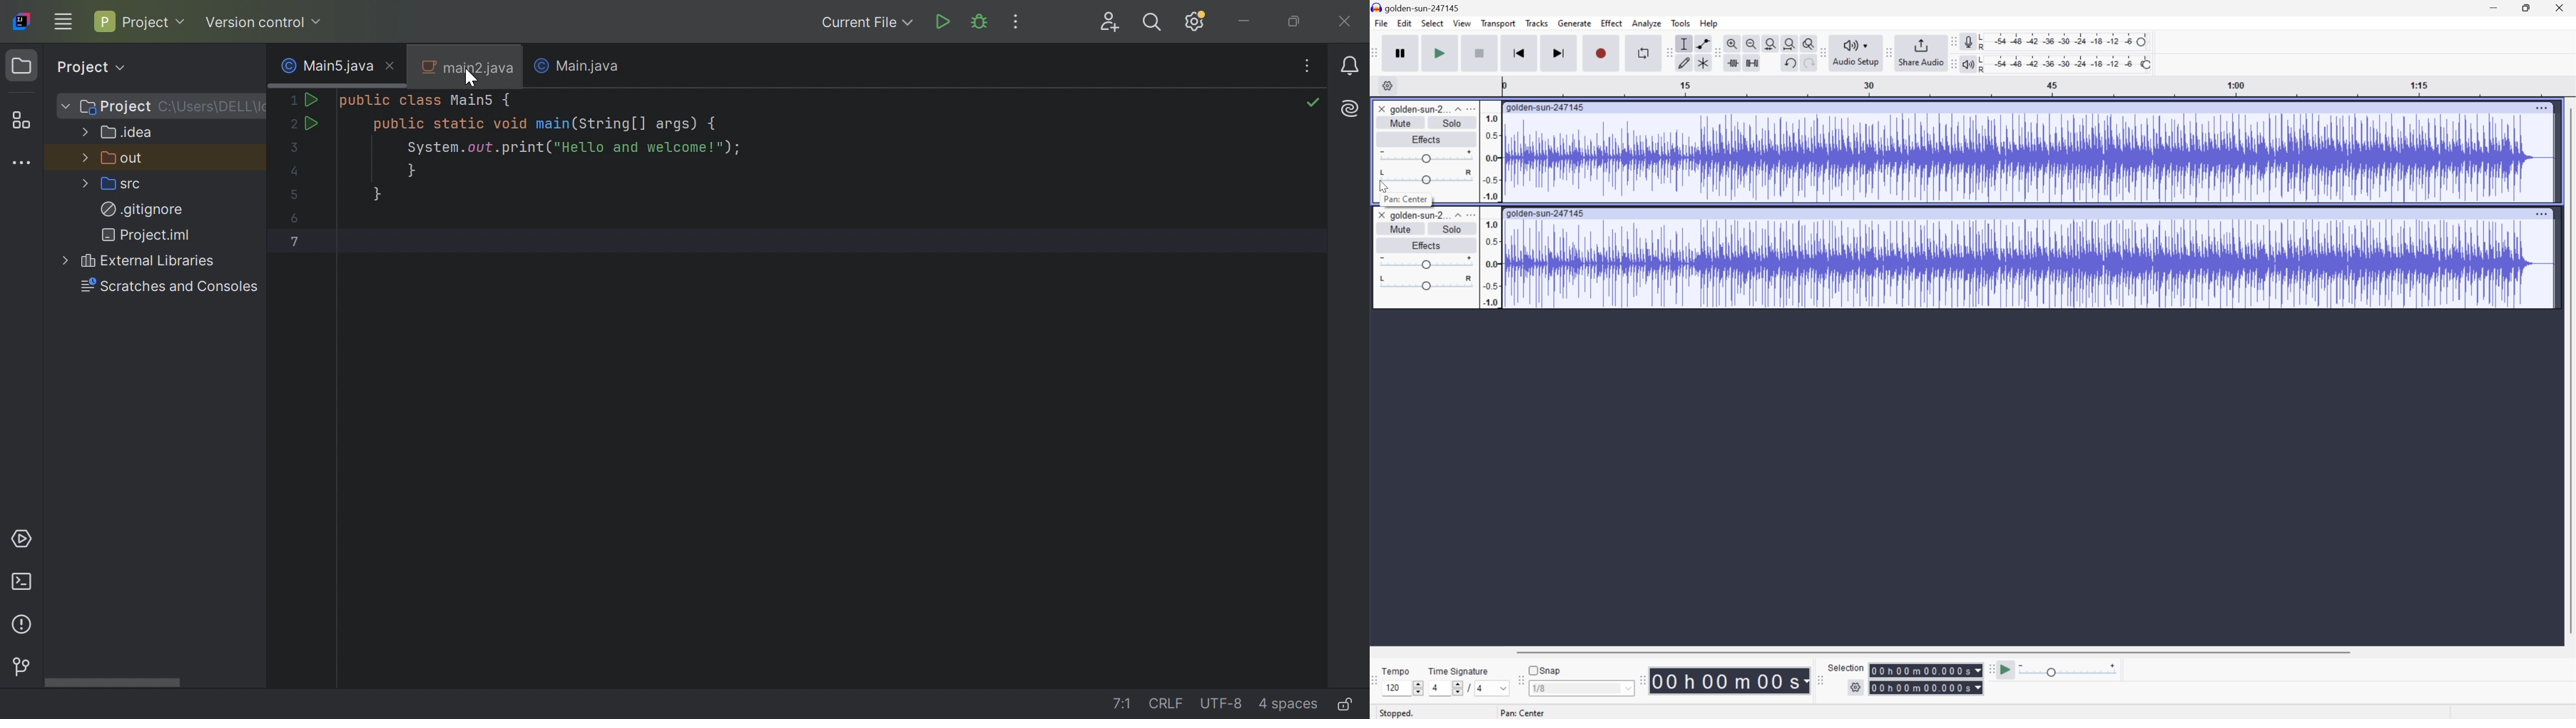 This screenshot has width=2576, height=728. What do you see at coordinates (979, 23) in the screenshot?
I see `Debug` at bounding box center [979, 23].